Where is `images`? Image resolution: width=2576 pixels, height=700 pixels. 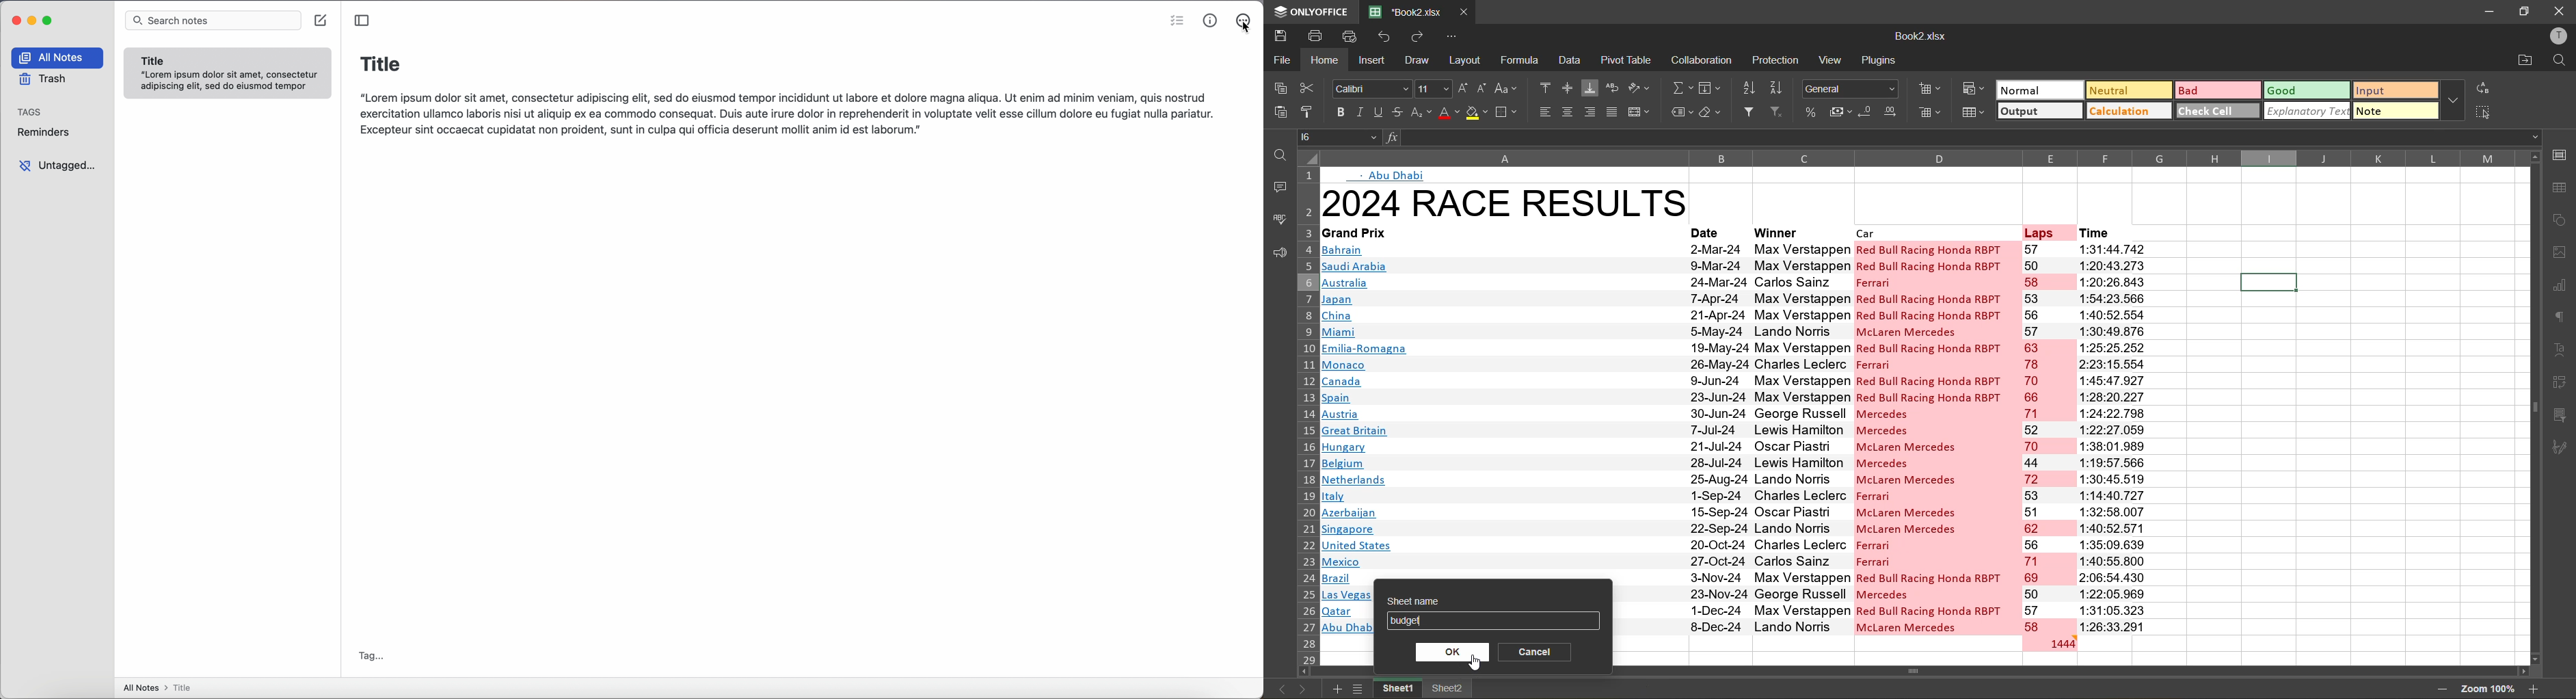
images is located at coordinates (2559, 253).